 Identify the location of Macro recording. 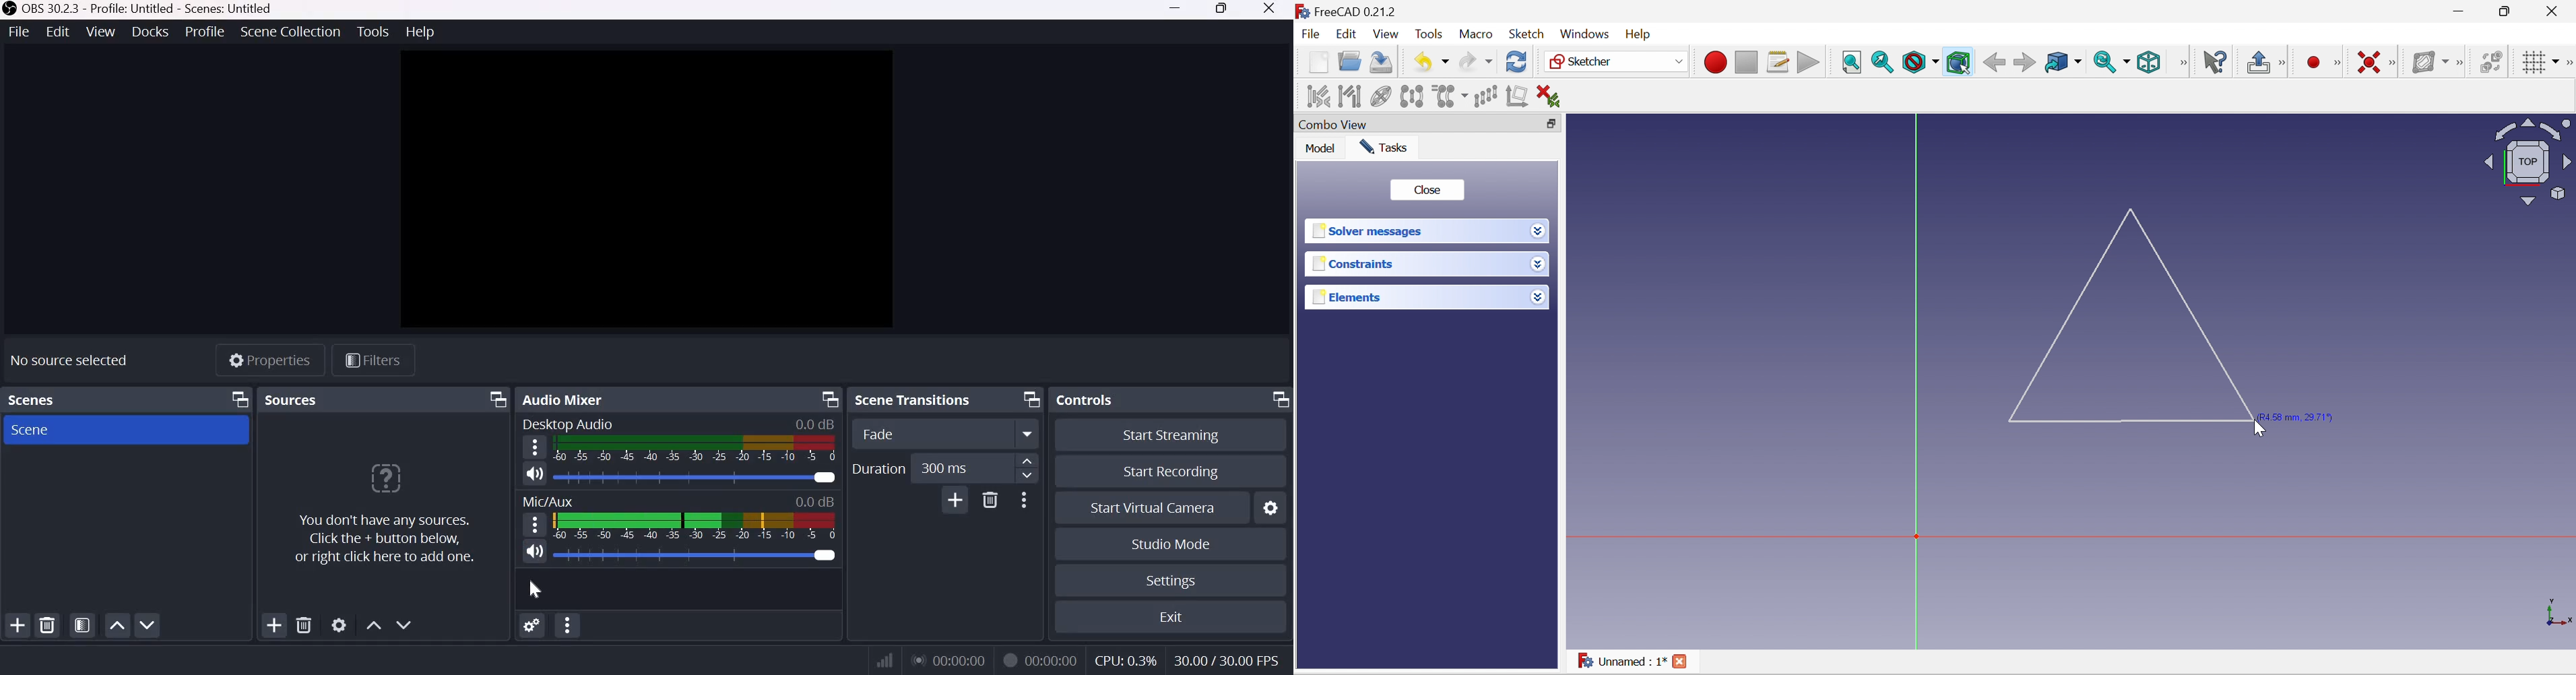
(1714, 61).